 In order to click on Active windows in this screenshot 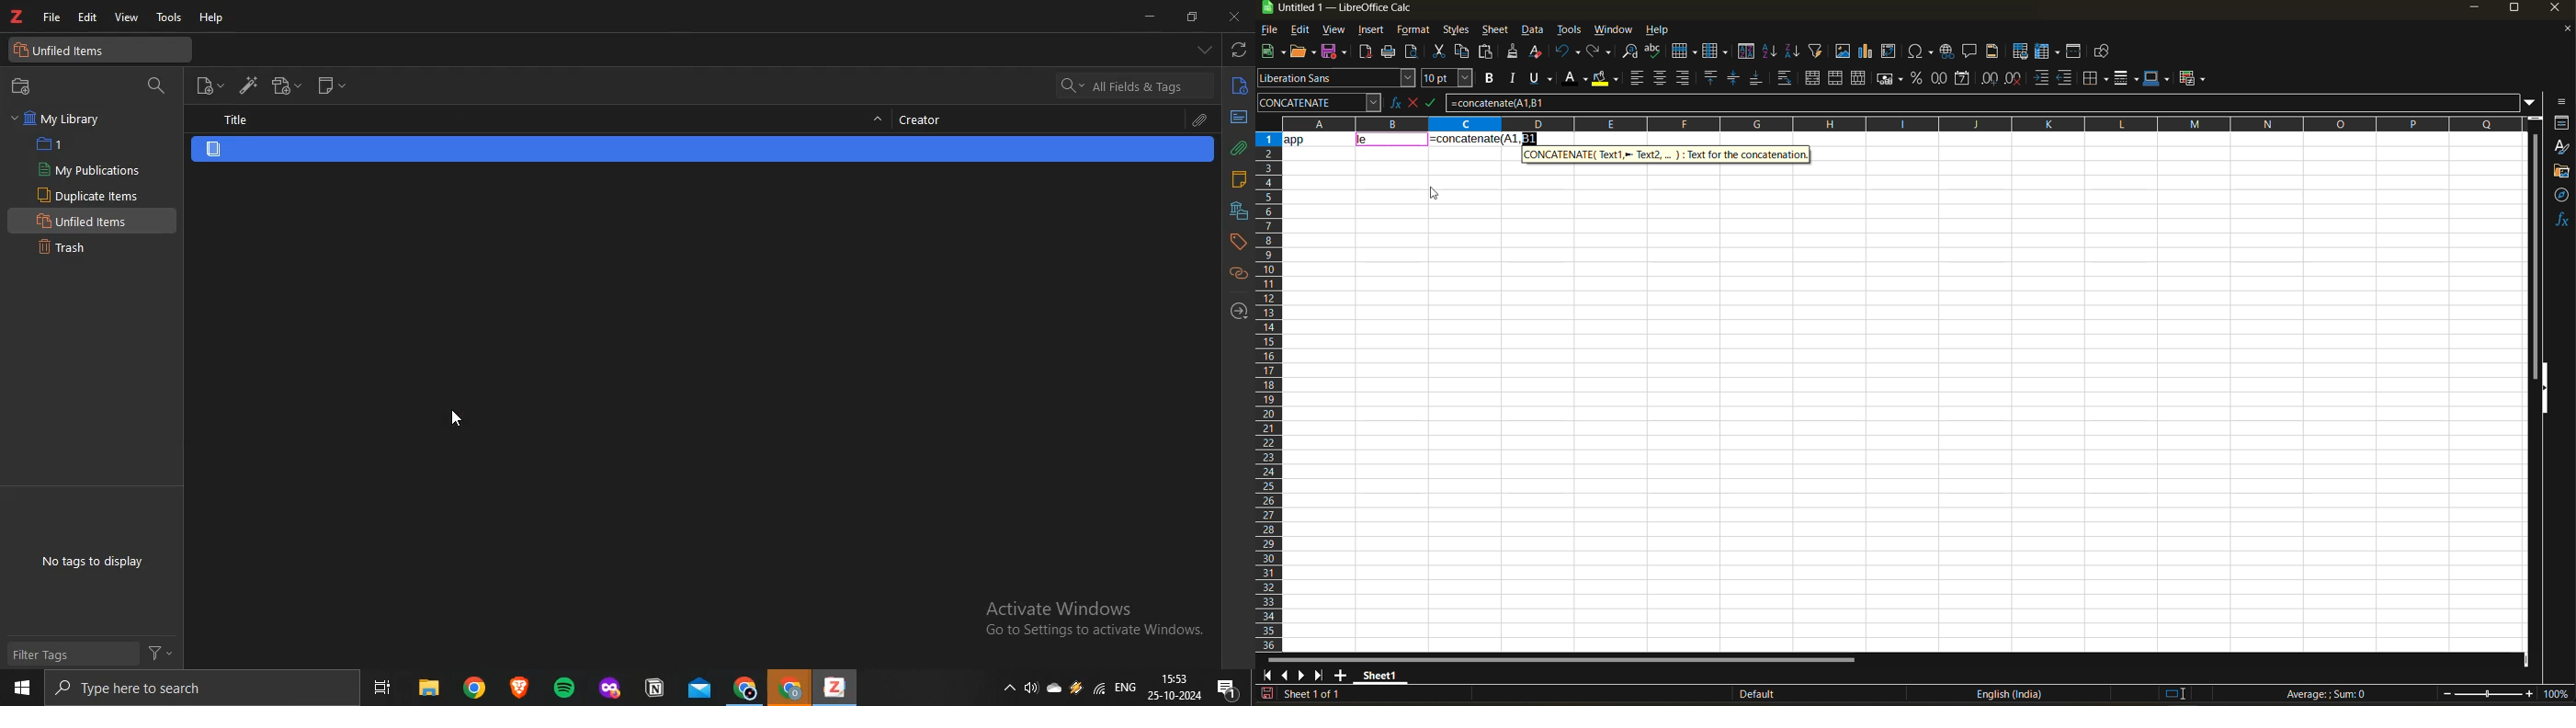, I will do `click(1101, 624)`.